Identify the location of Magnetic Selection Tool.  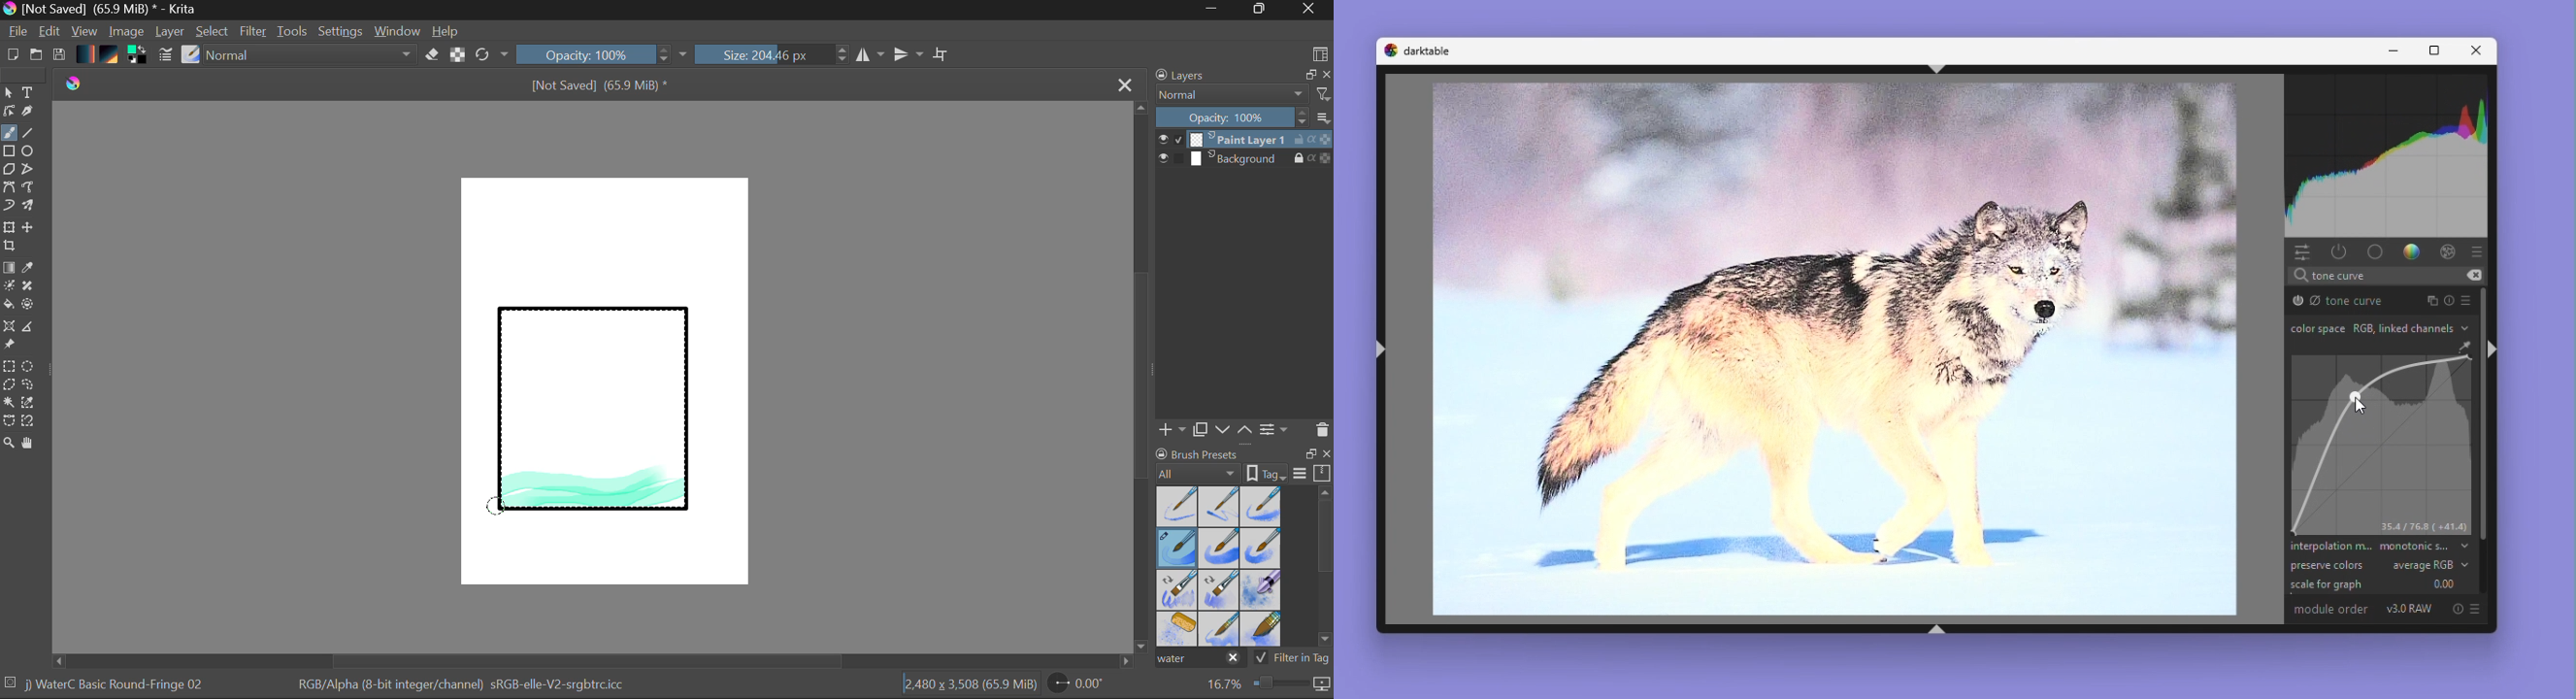
(28, 421).